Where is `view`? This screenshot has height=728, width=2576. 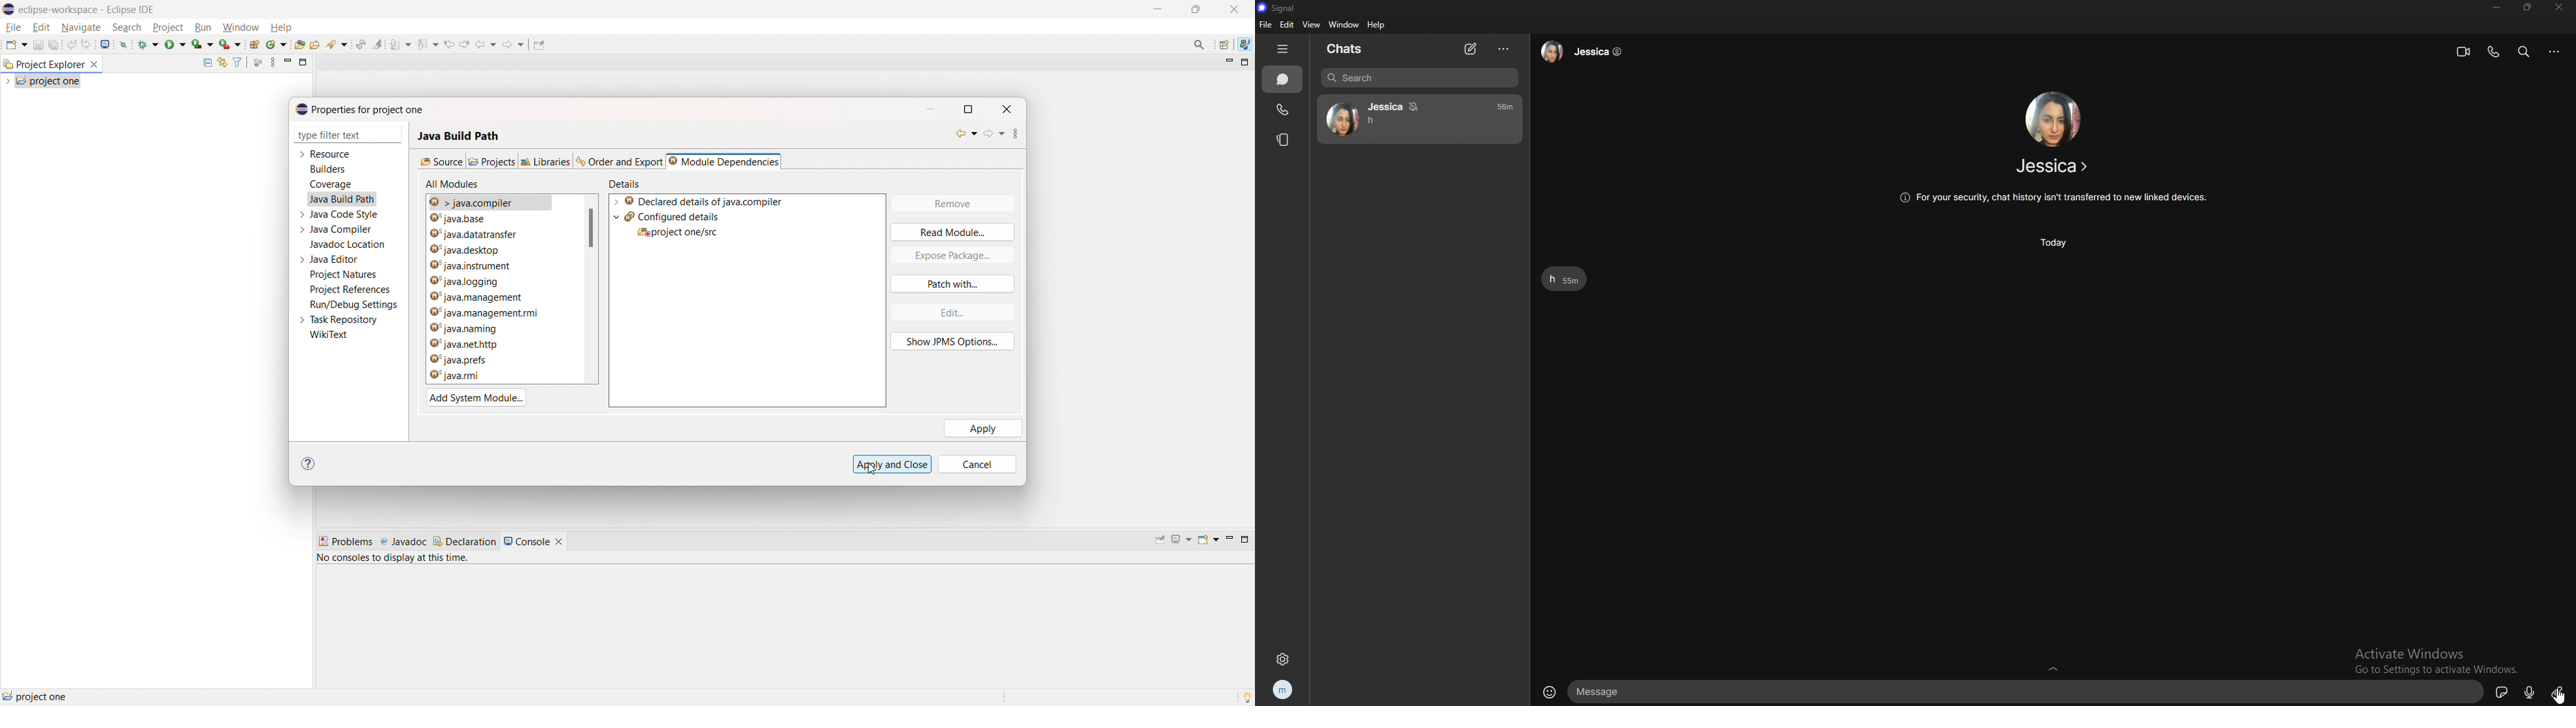
view is located at coordinates (1312, 25).